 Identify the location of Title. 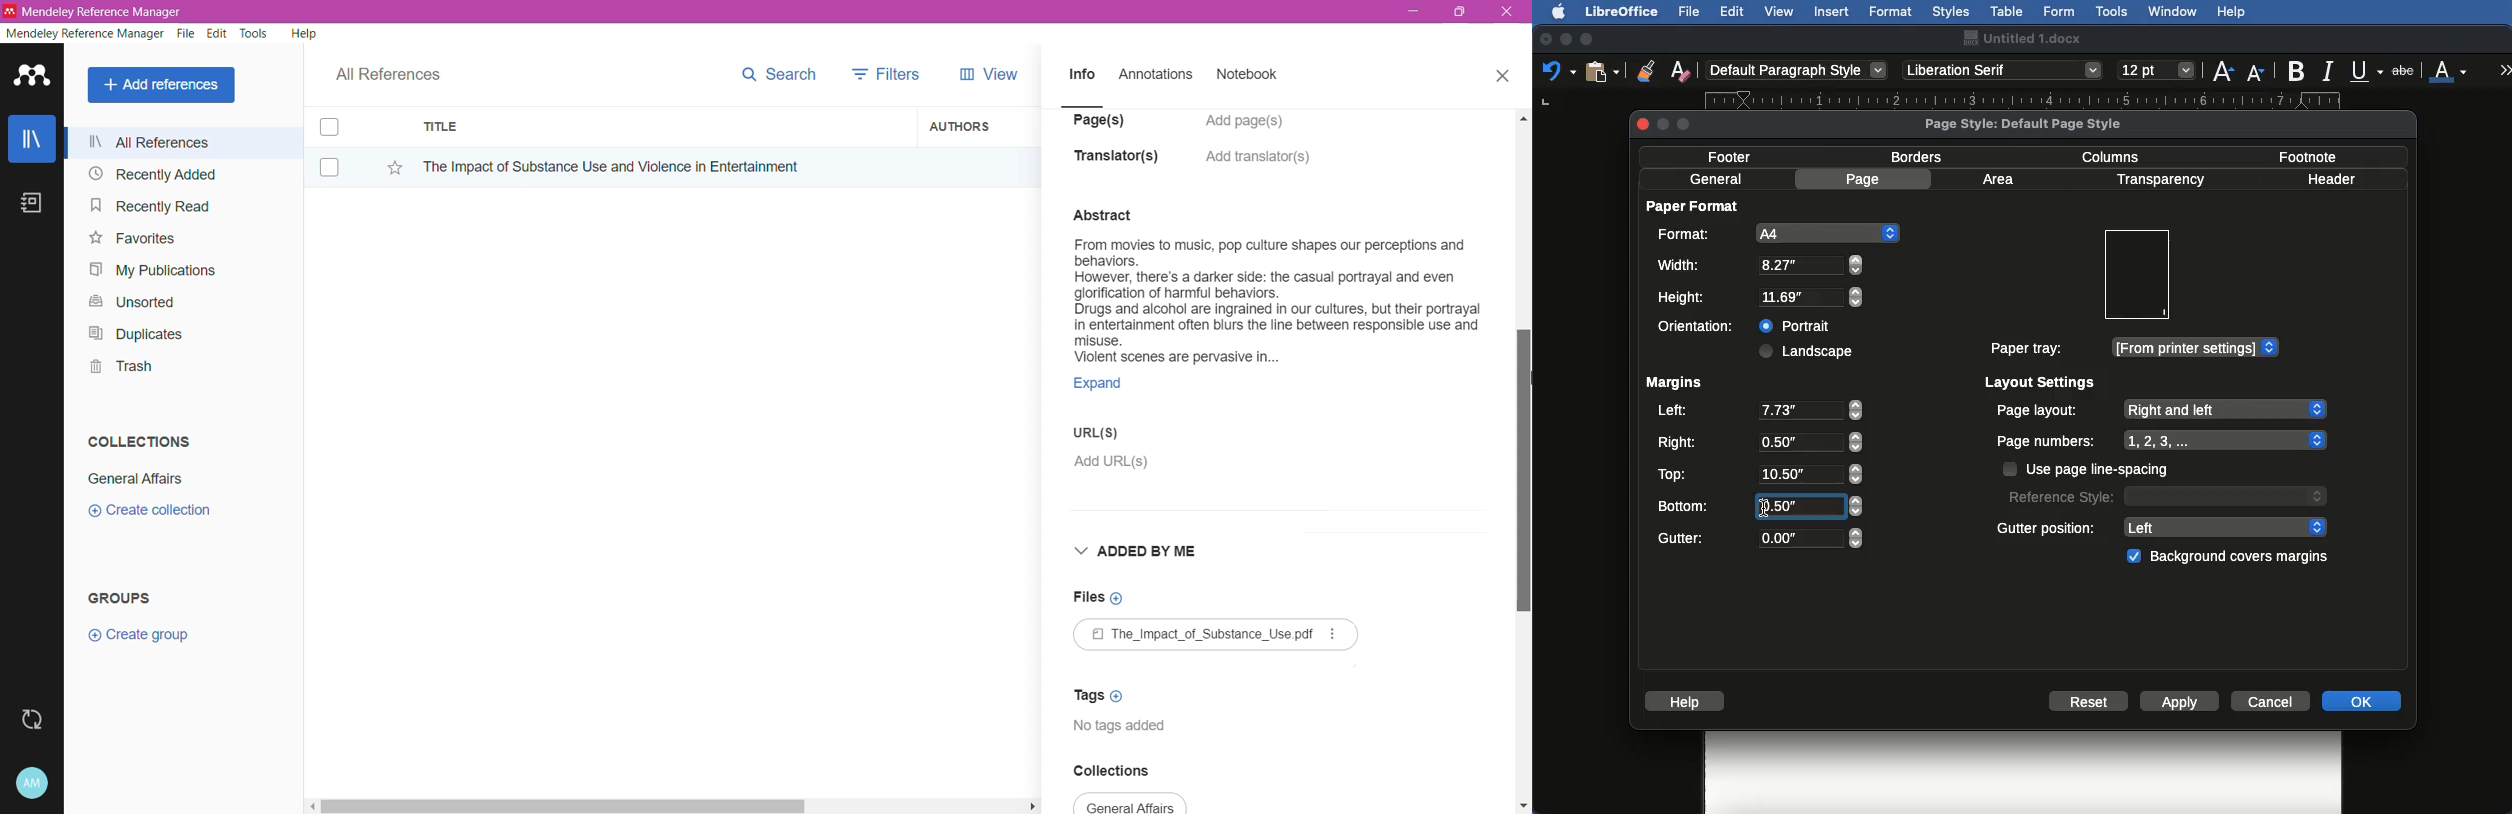
(662, 127).